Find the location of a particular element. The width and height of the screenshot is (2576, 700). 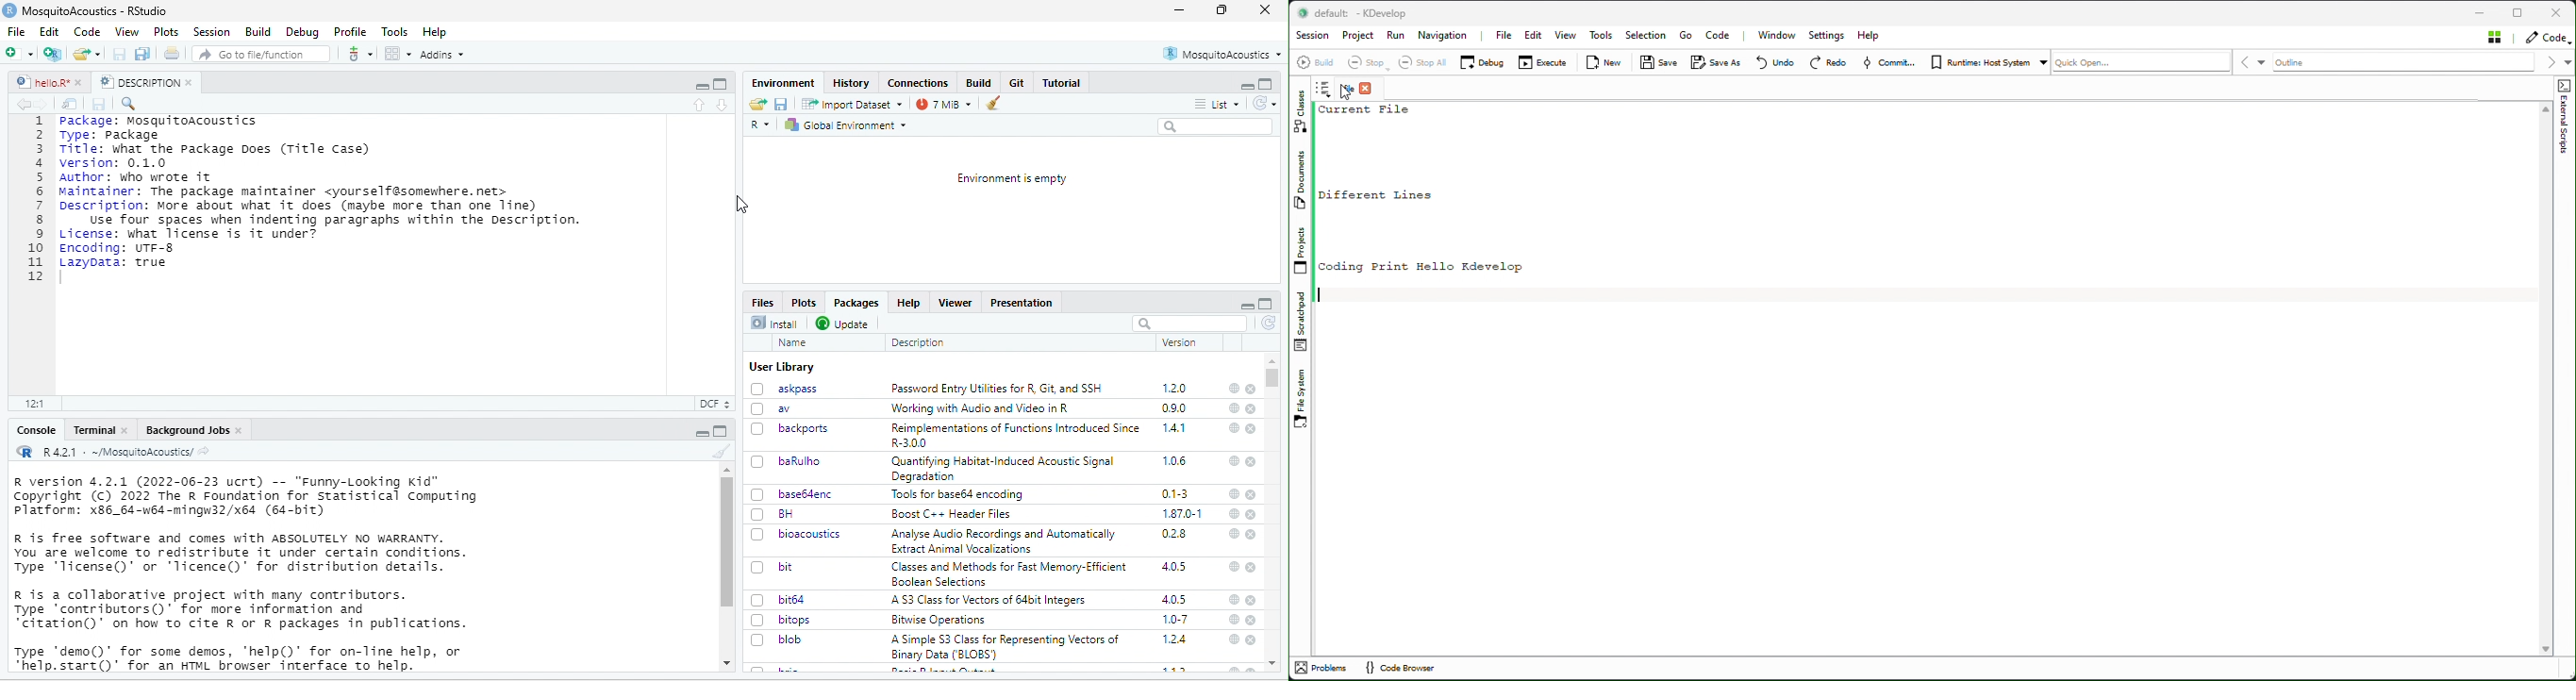

Code Browser is located at coordinates (1409, 670).